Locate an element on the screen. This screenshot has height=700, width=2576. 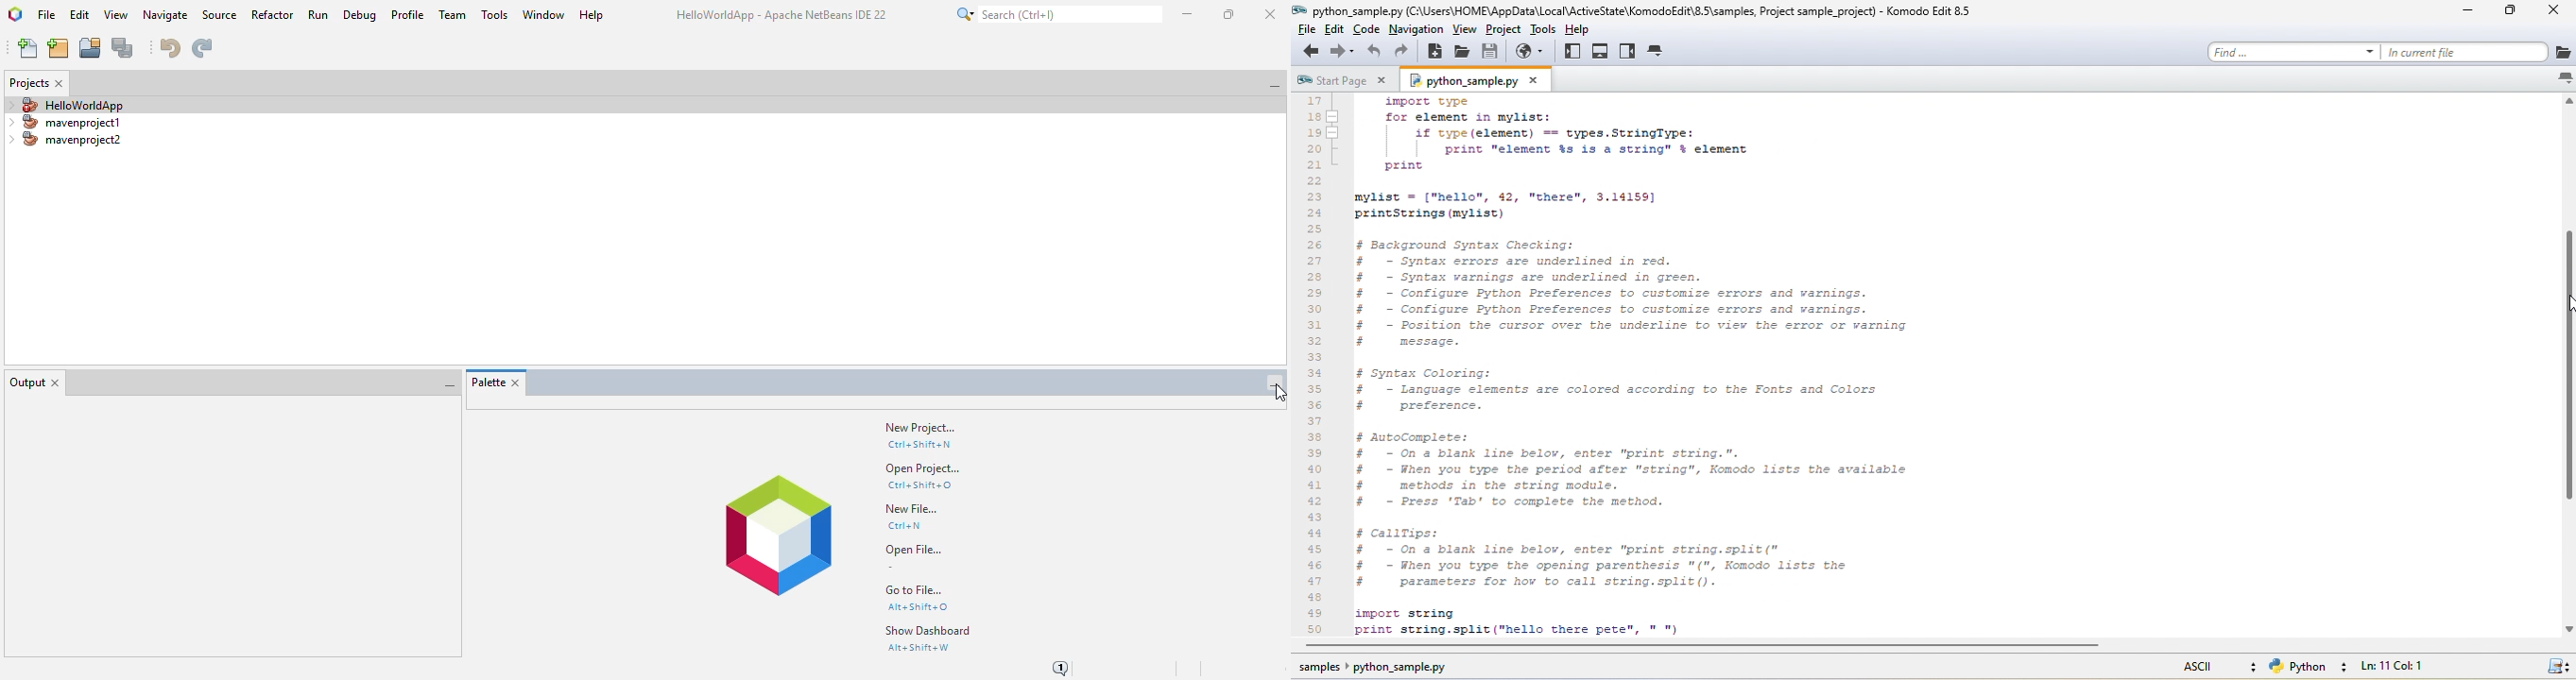
minimize is located at coordinates (1189, 14).